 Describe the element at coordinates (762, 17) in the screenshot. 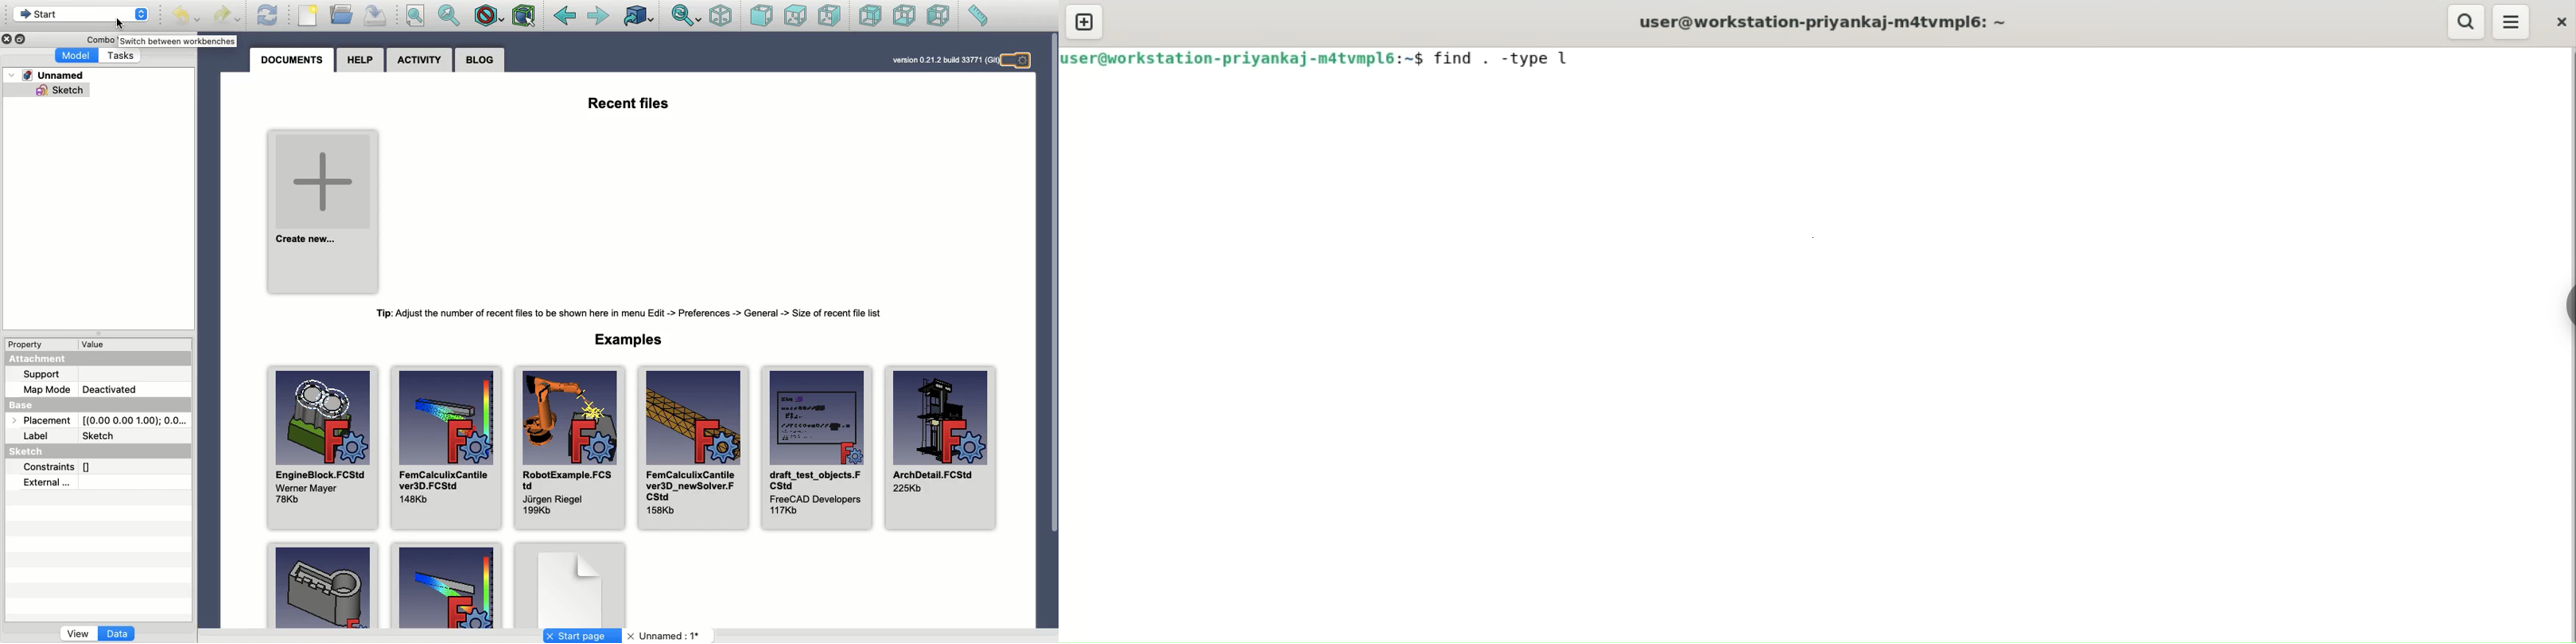

I see `Front` at that location.